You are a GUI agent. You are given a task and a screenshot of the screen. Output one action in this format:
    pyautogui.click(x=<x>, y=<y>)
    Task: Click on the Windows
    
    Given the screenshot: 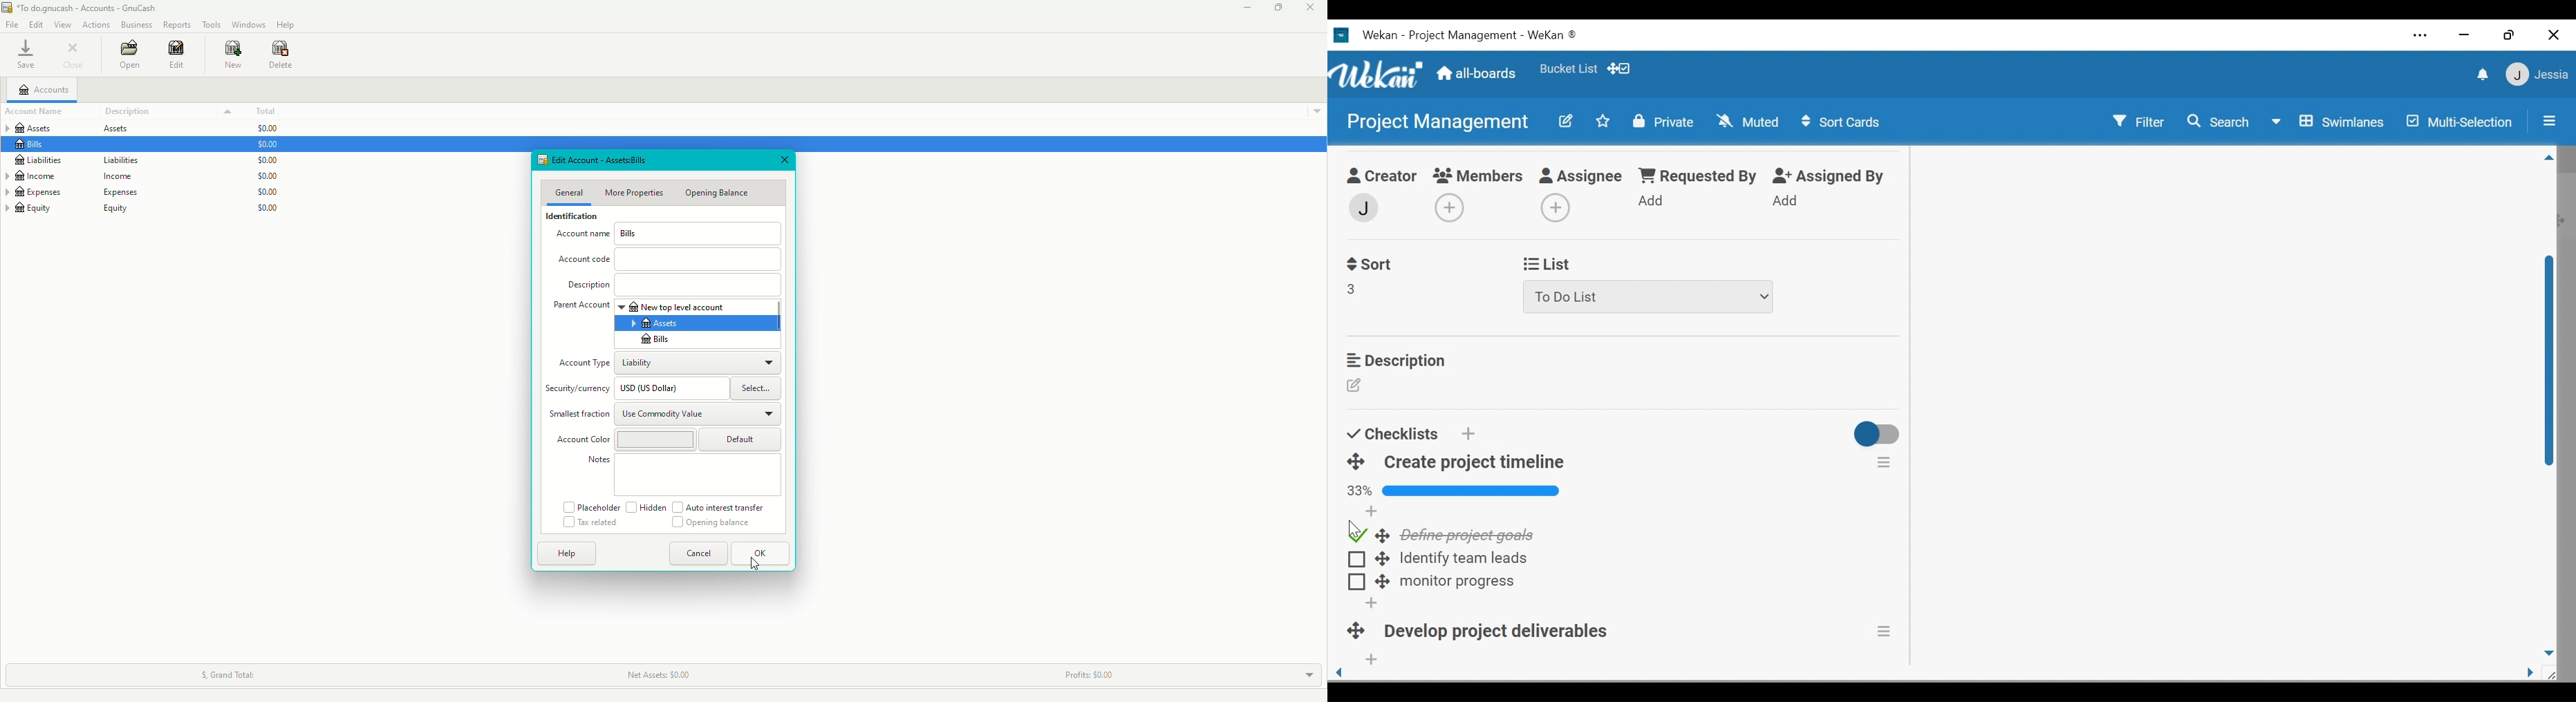 What is the action you would take?
    pyautogui.click(x=249, y=24)
    